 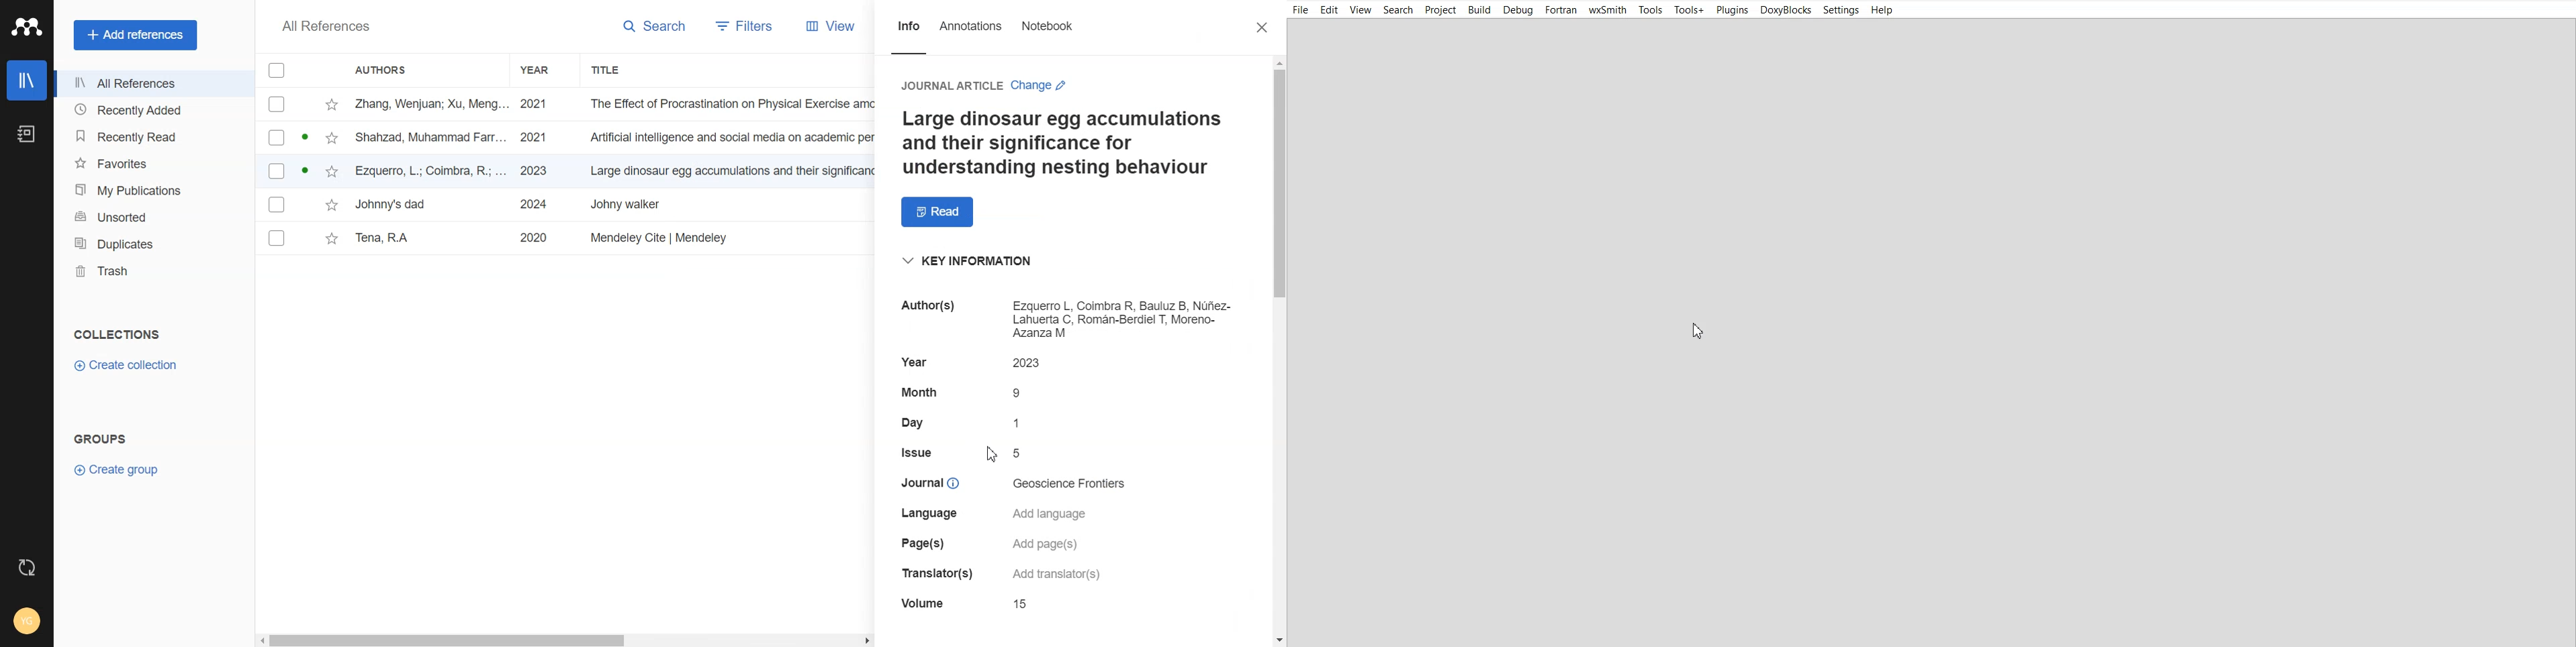 What do you see at coordinates (940, 212) in the screenshot?
I see `Read` at bounding box center [940, 212].